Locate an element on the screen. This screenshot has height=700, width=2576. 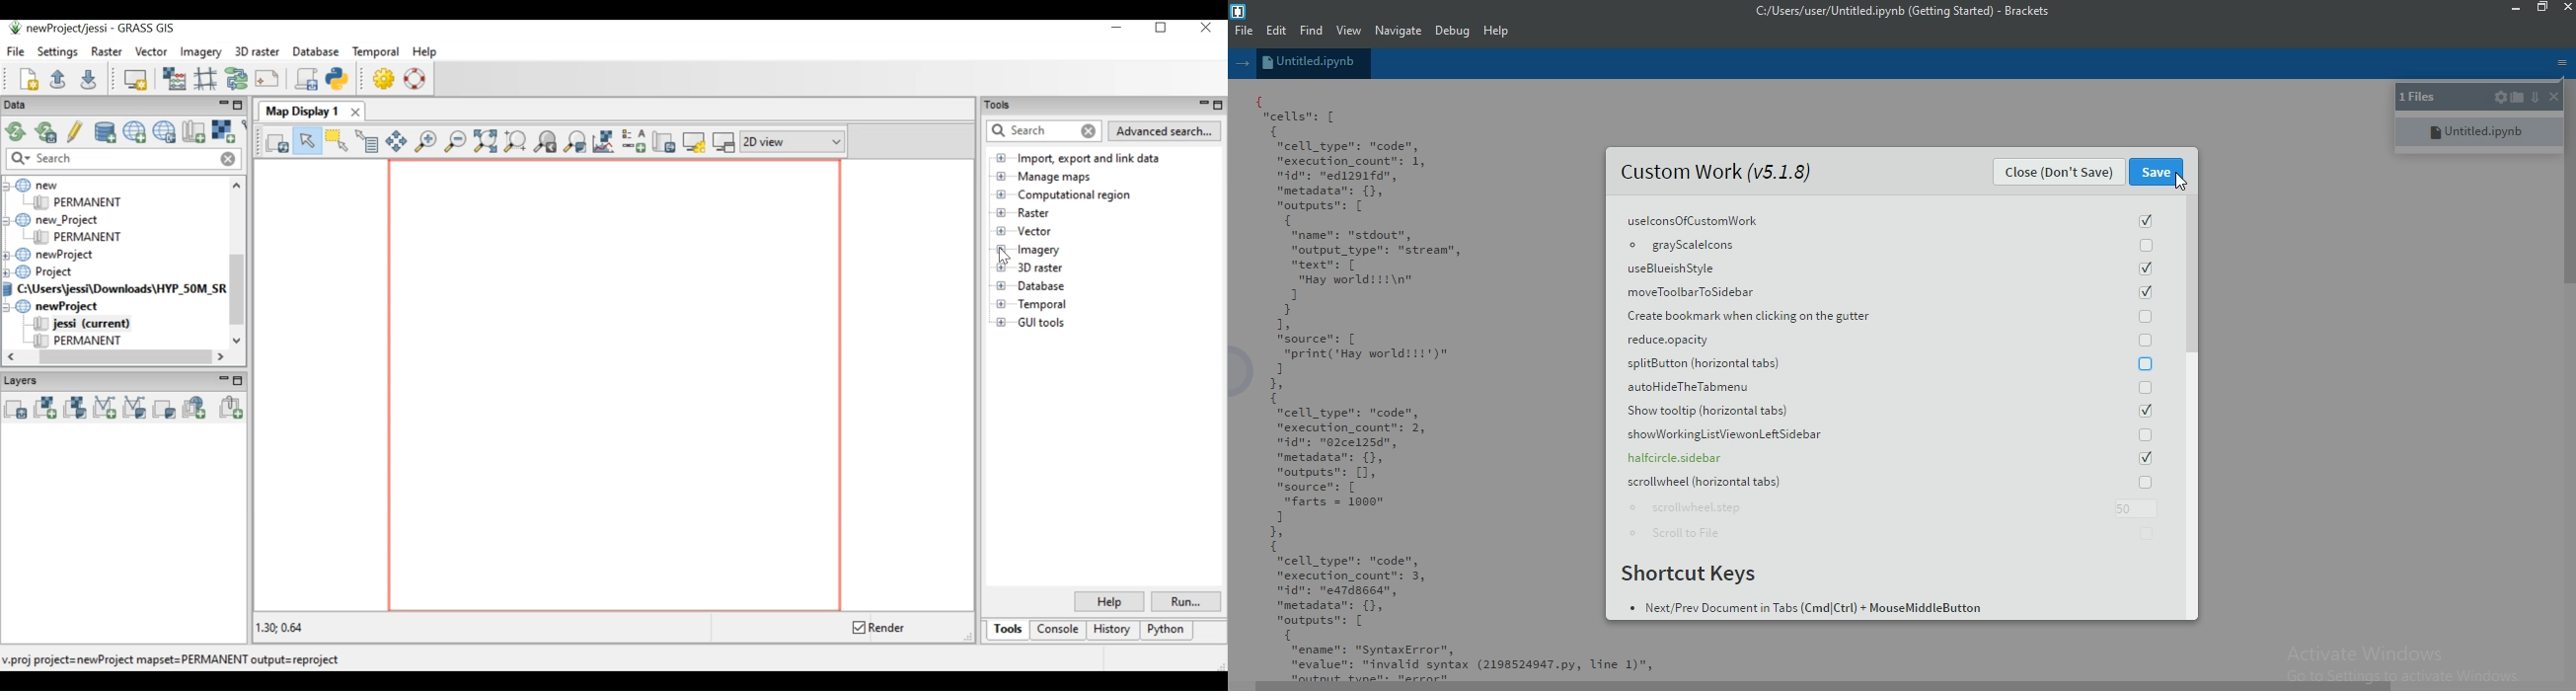
Help is located at coordinates (1497, 33).